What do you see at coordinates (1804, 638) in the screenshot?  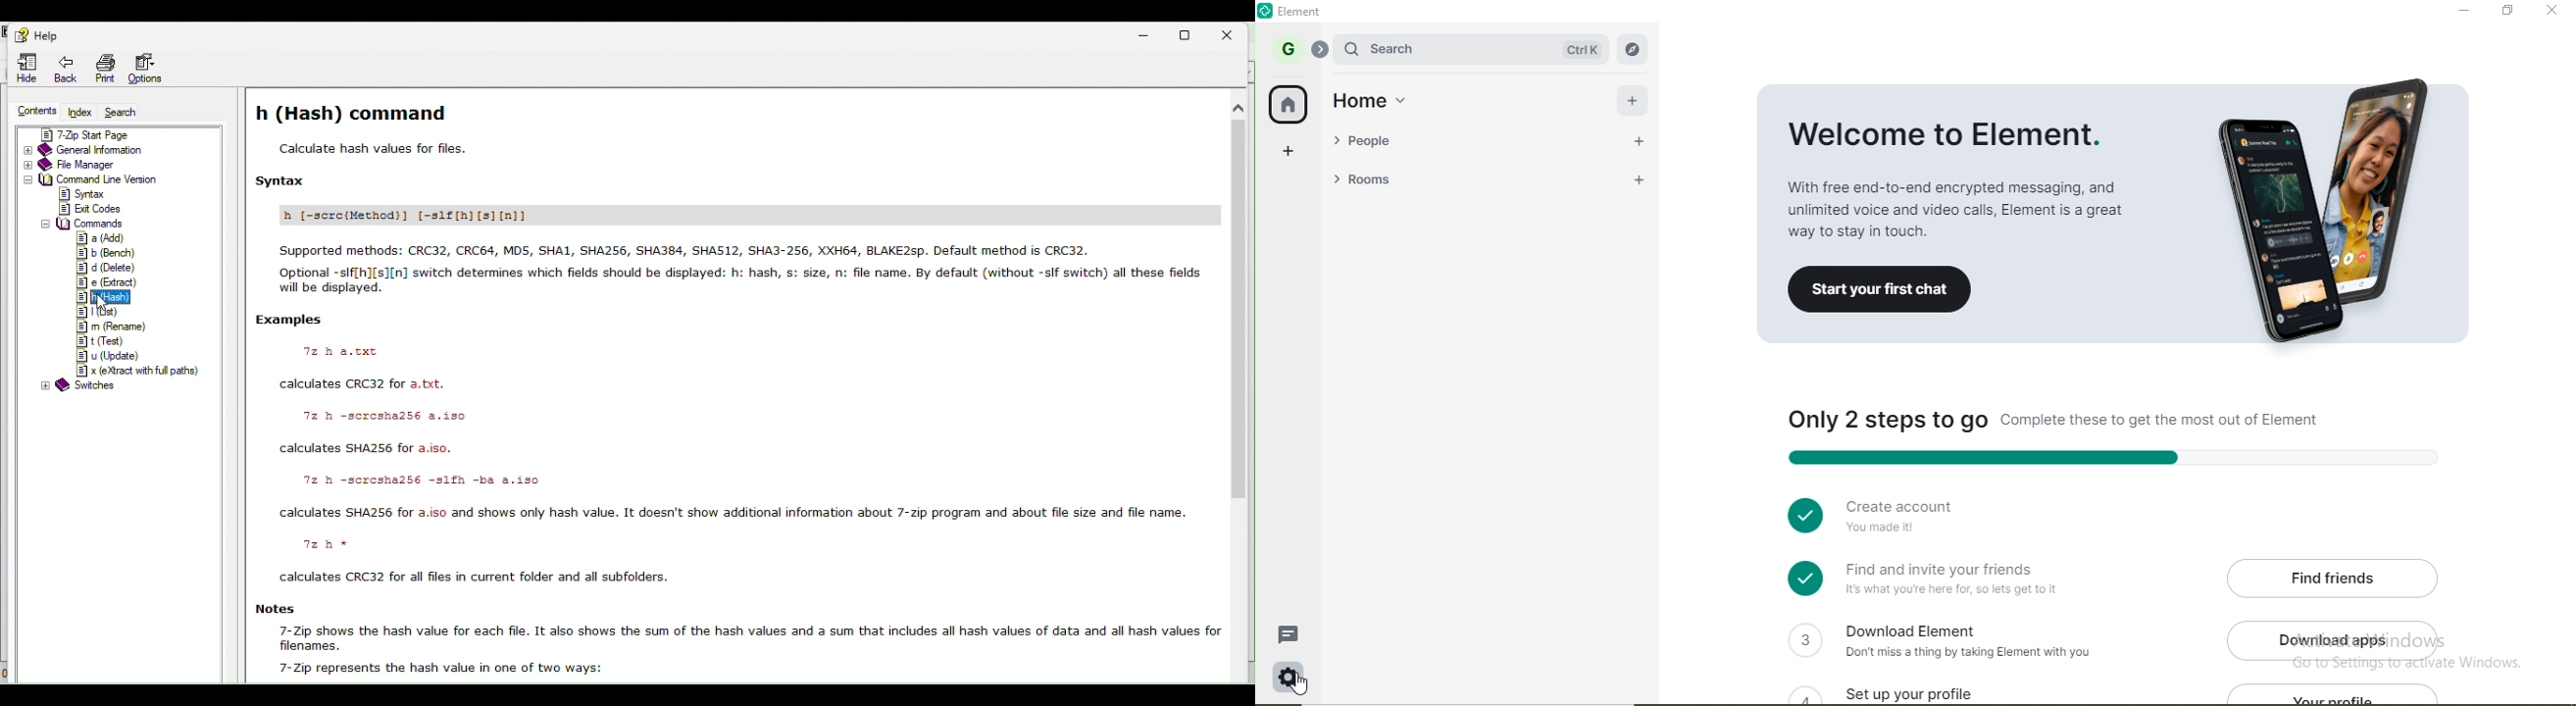 I see `3` at bounding box center [1804, 638].